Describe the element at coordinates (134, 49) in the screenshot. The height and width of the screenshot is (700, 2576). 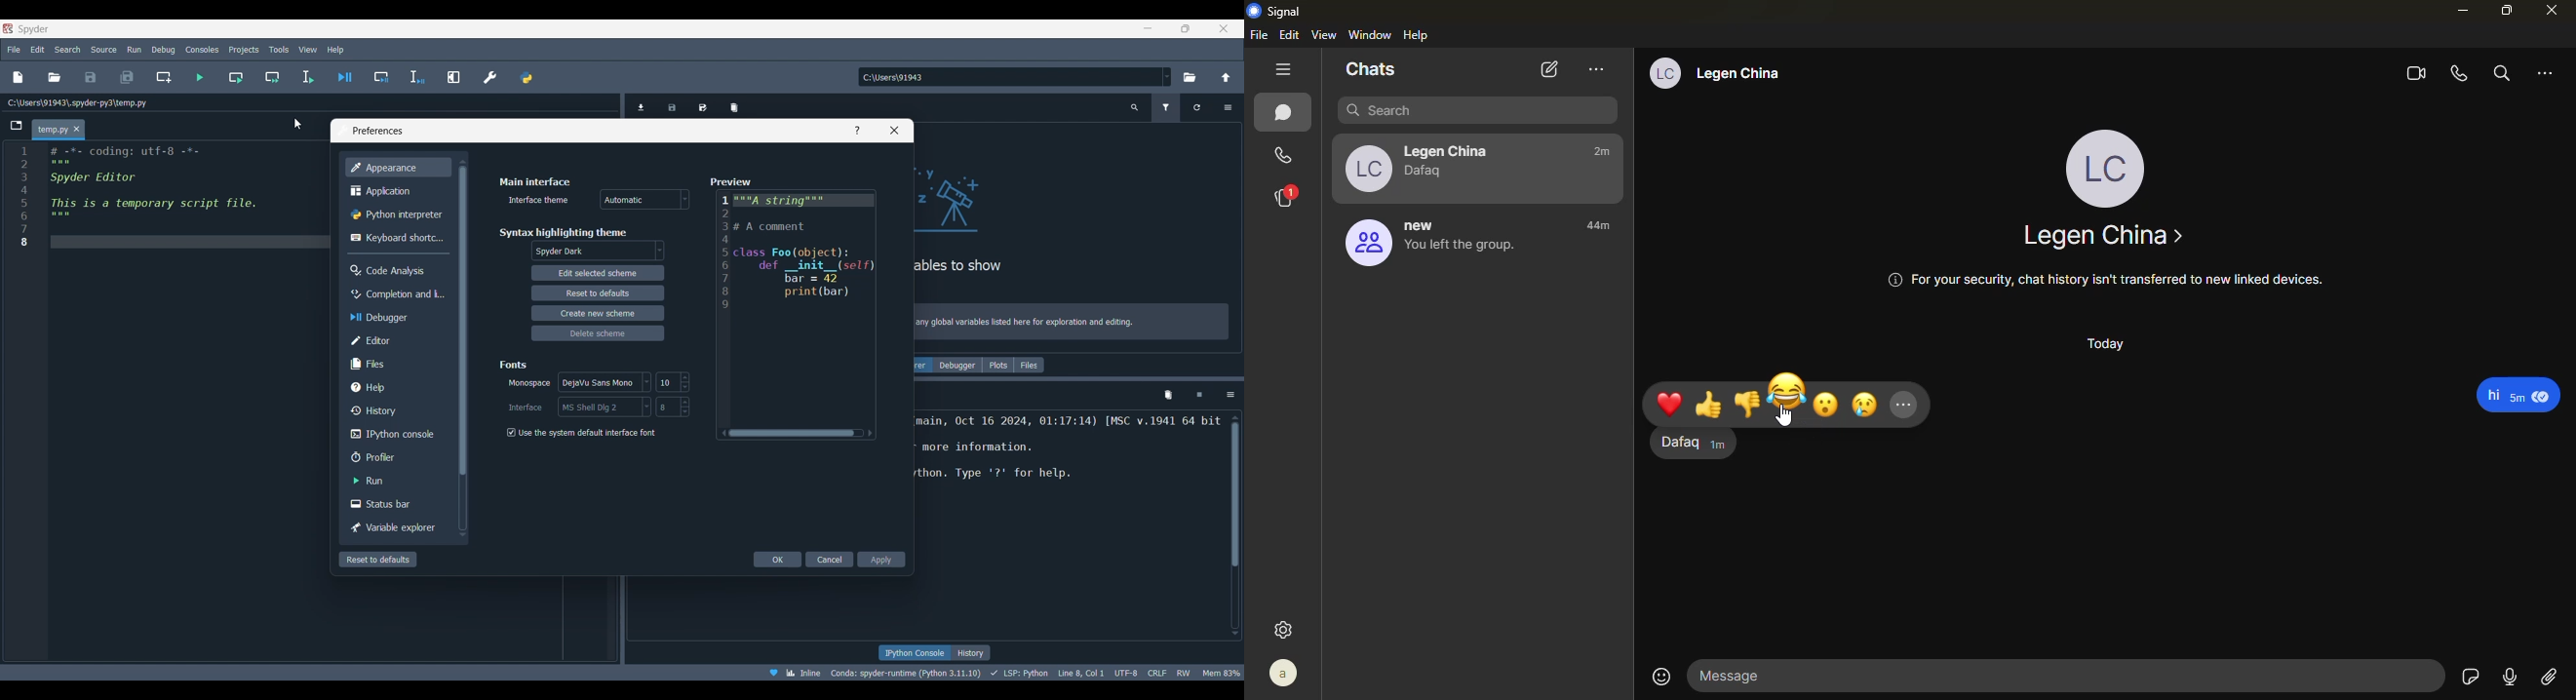
I see `Run menu` at that location.